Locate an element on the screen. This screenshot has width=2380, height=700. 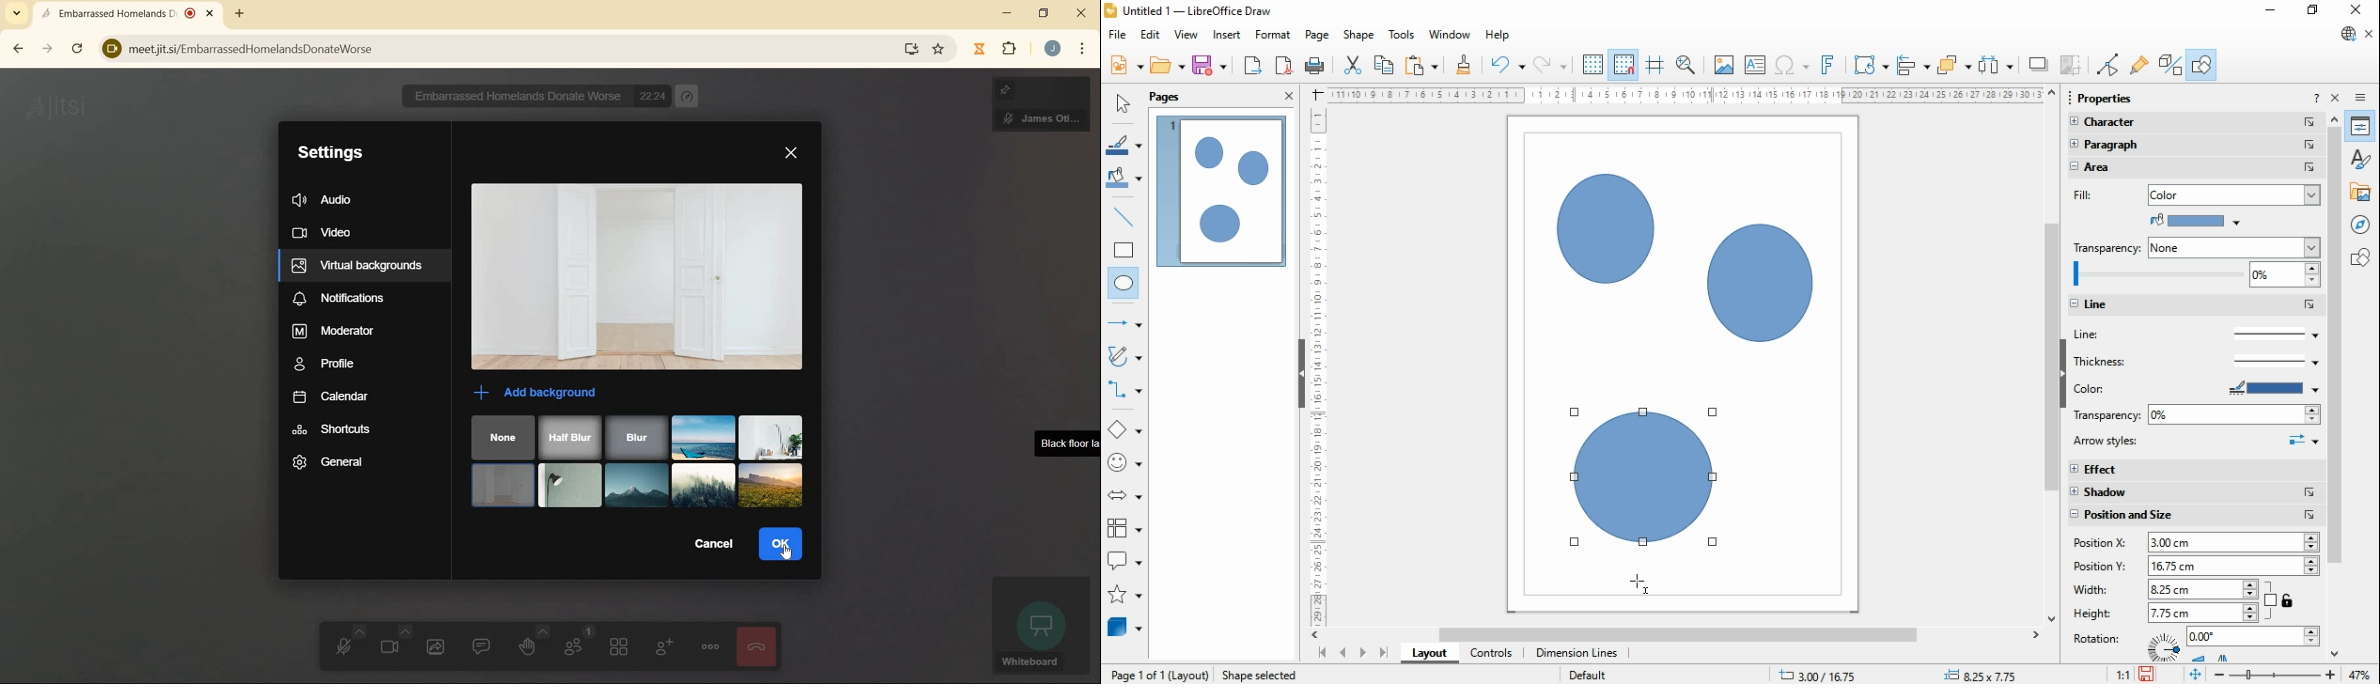
Scale is located at coordinates (1317, 363).